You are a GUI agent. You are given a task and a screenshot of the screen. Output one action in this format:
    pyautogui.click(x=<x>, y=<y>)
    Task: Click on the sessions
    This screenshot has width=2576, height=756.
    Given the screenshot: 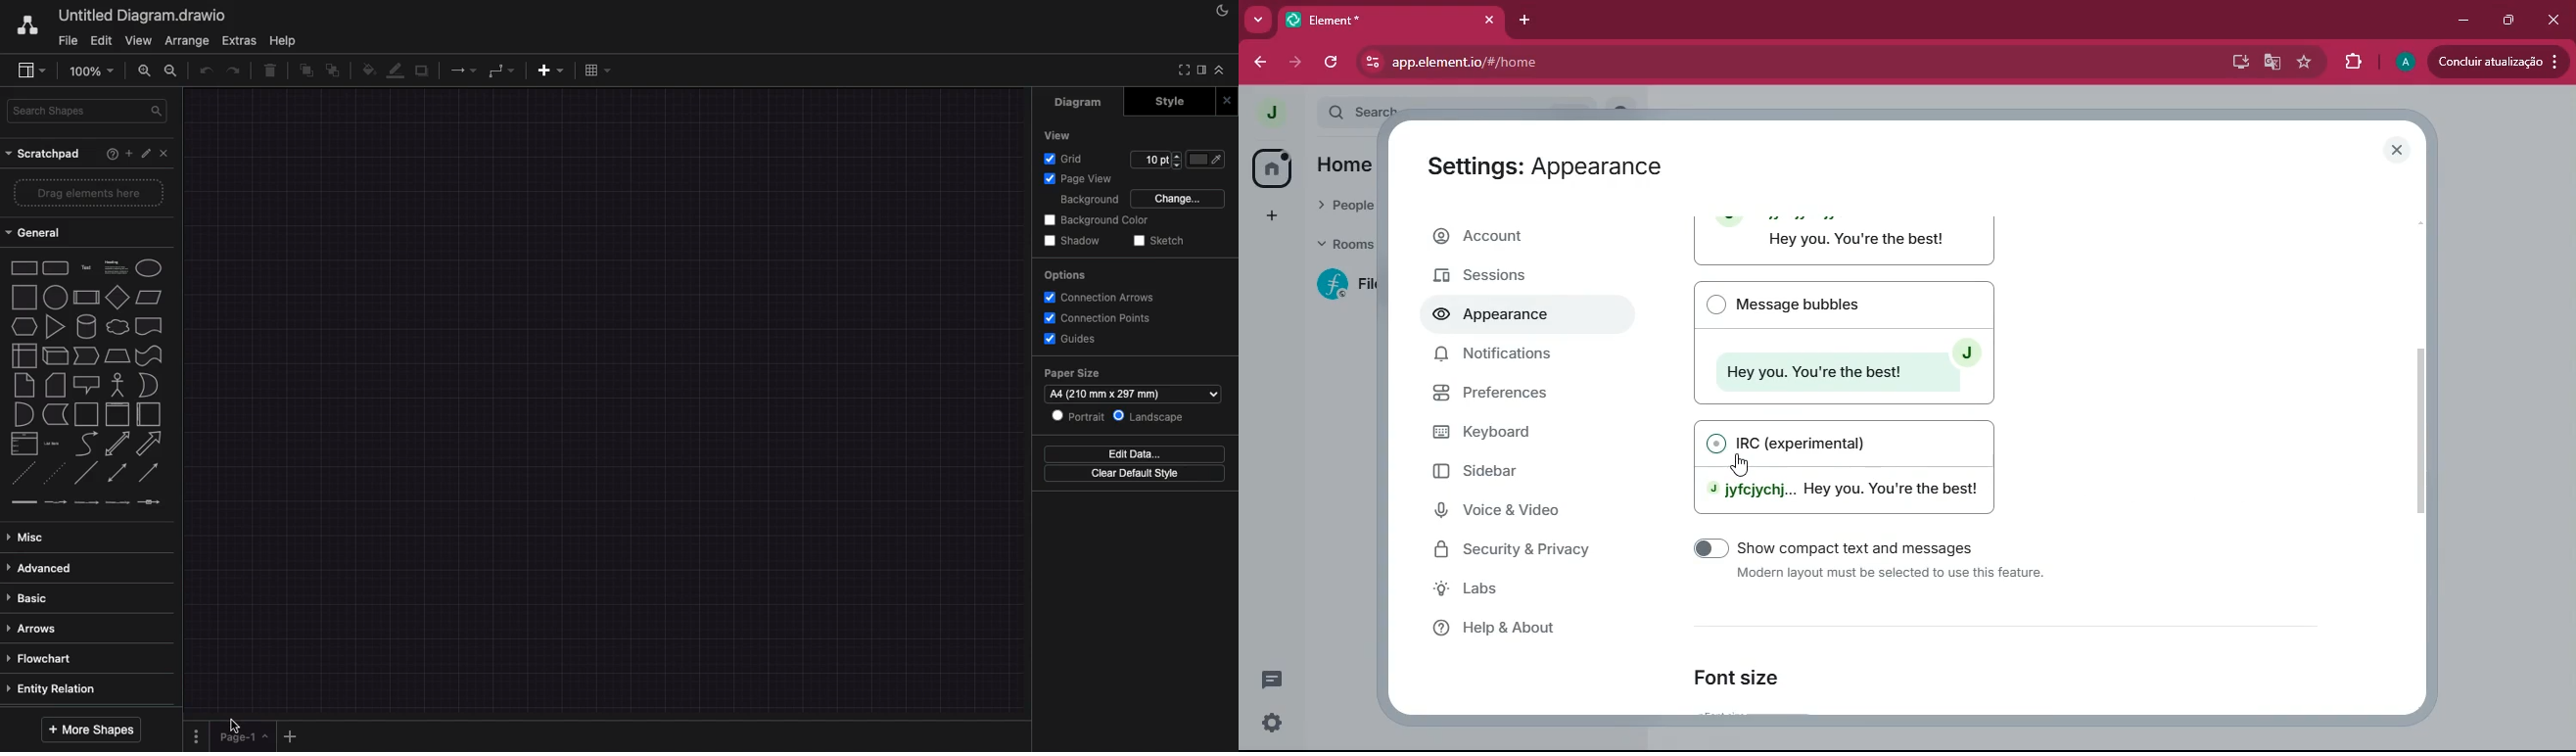 What is the action you would take?
    pyautogui.click(x=1499, y=277)
    